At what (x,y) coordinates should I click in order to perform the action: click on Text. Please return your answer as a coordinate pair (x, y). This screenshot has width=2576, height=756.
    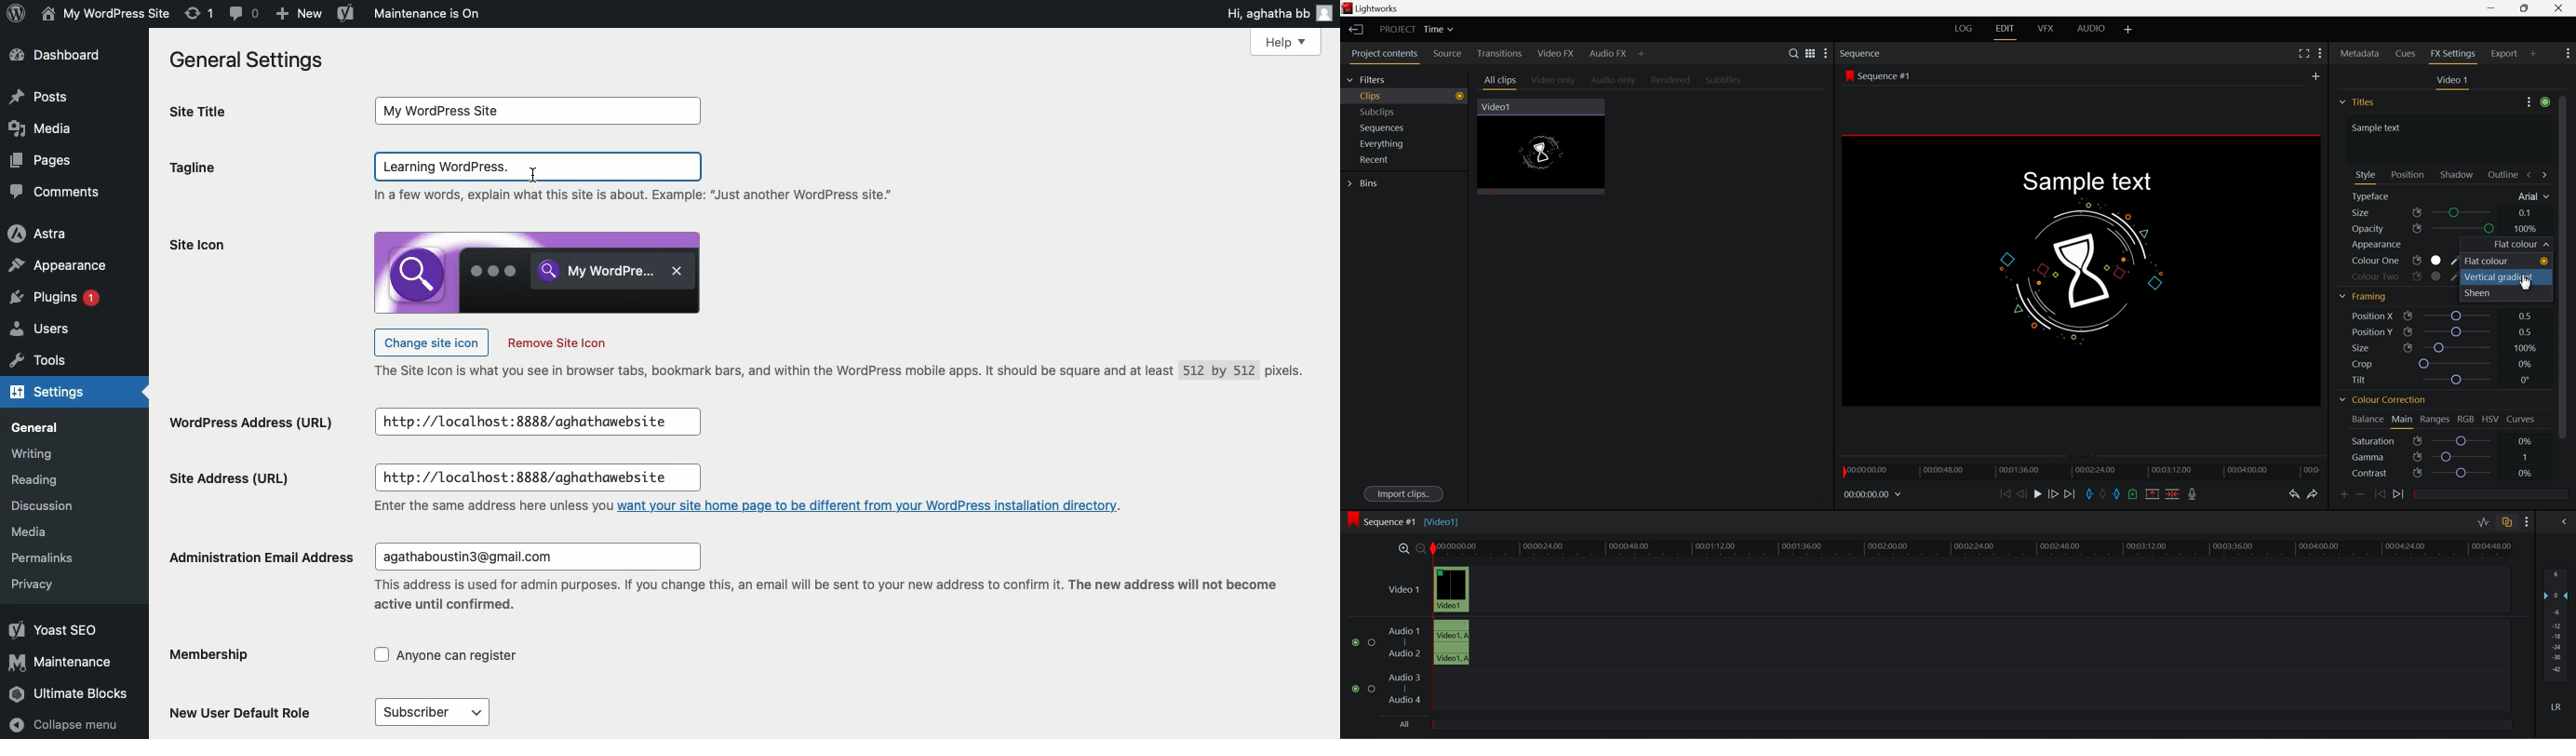
    Looking at the image, I should click on (846, 372).